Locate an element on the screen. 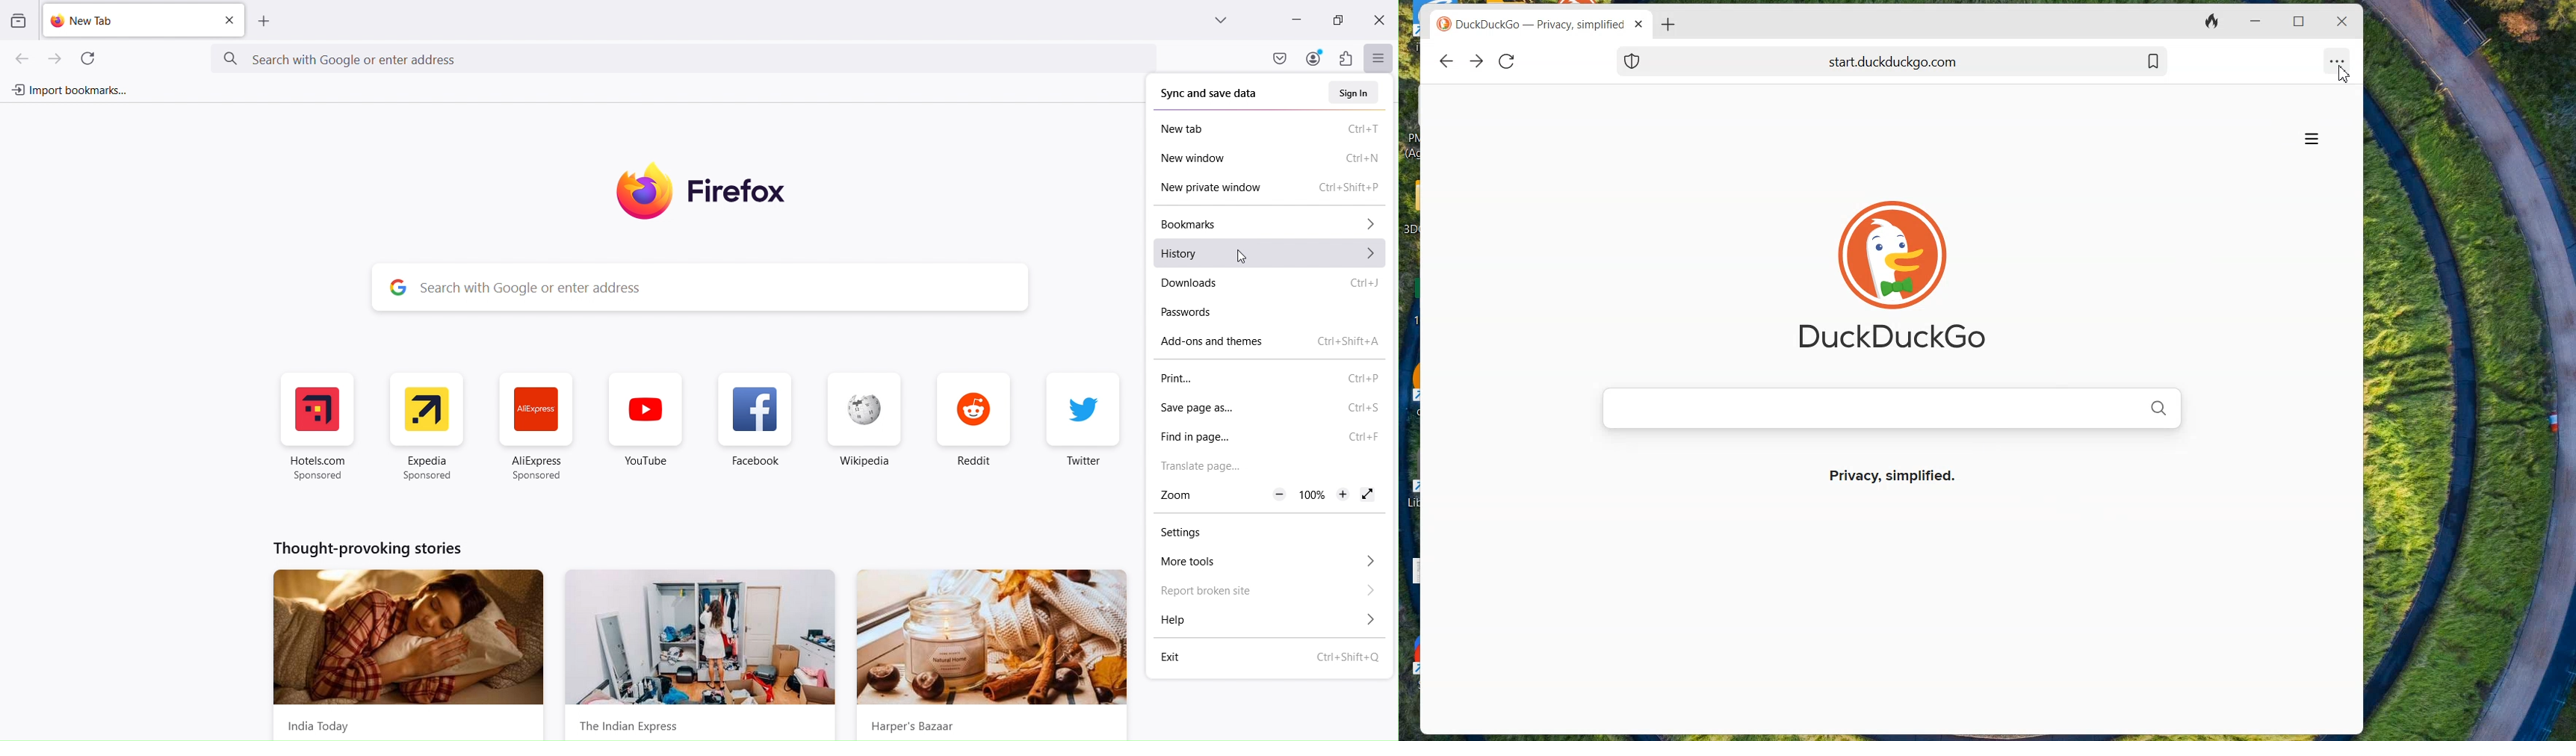 The width and height of the screenshot is (2576, 756). google logo is located at coordinates (395, 287).